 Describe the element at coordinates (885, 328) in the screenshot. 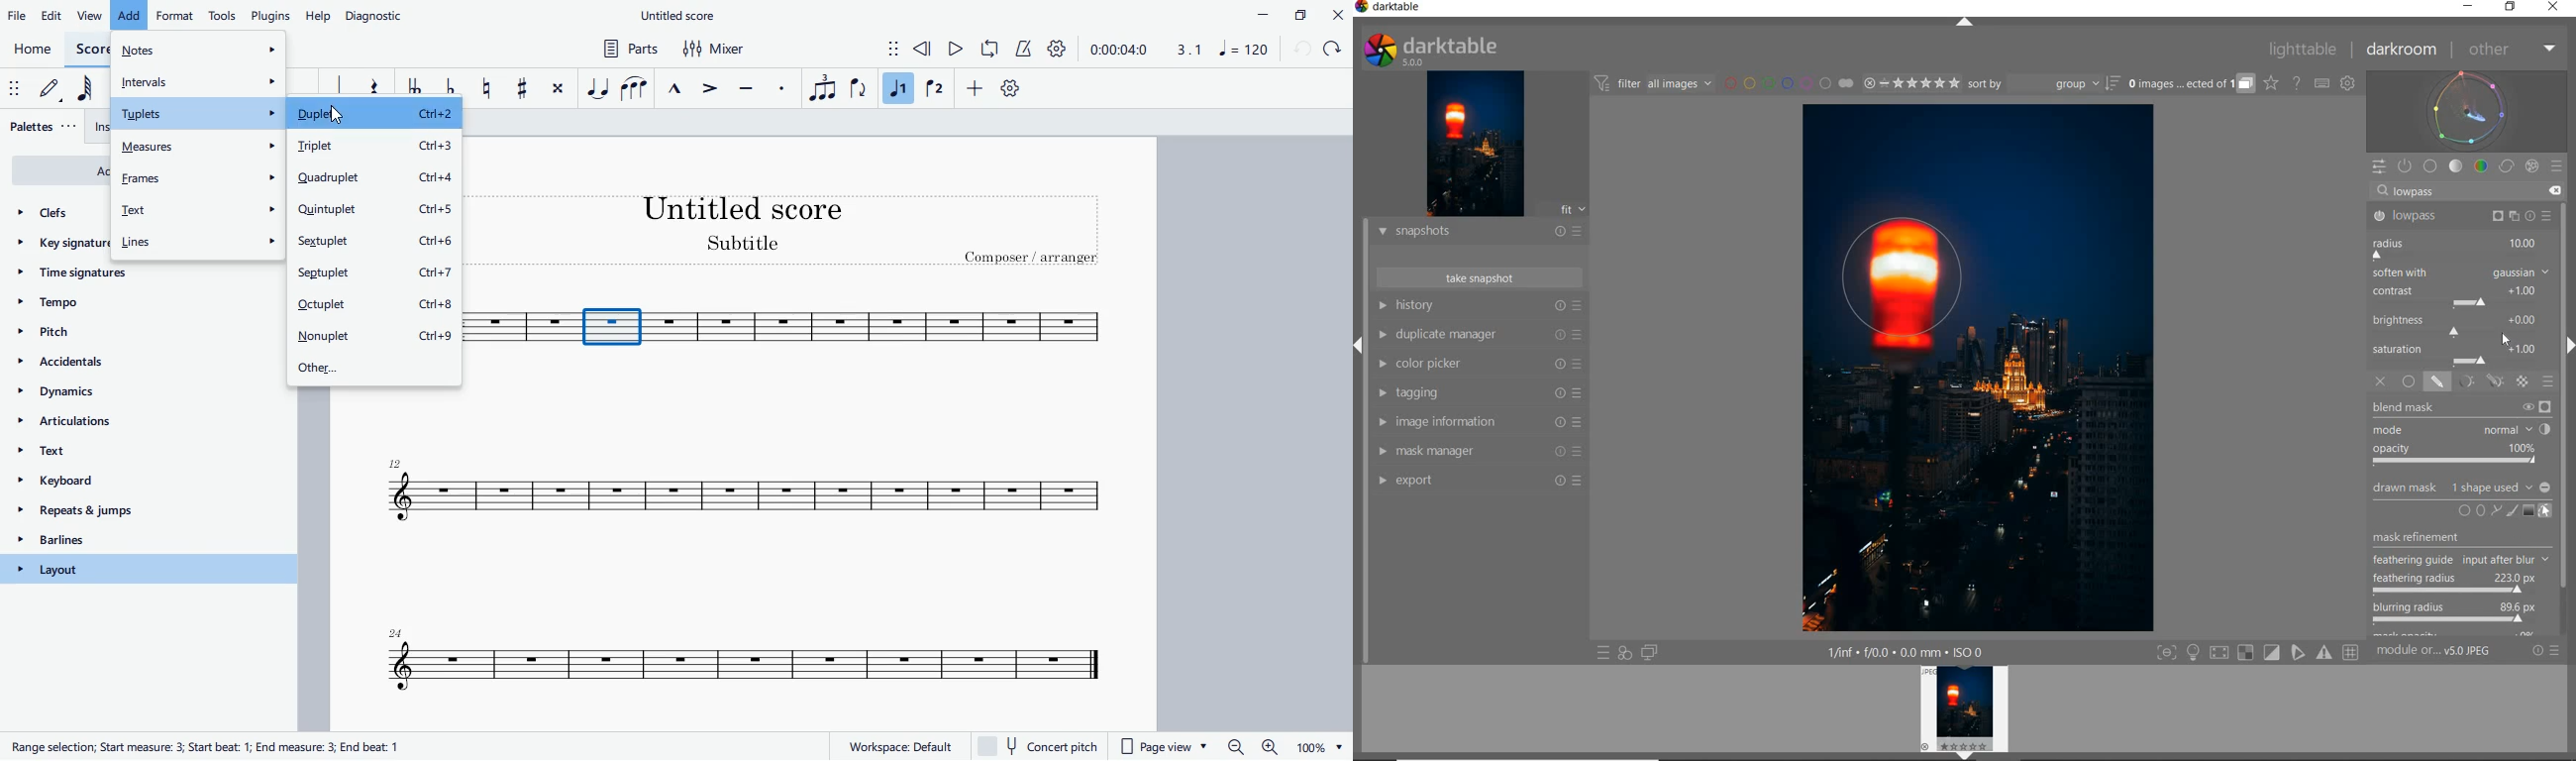

I see `score` at that location.